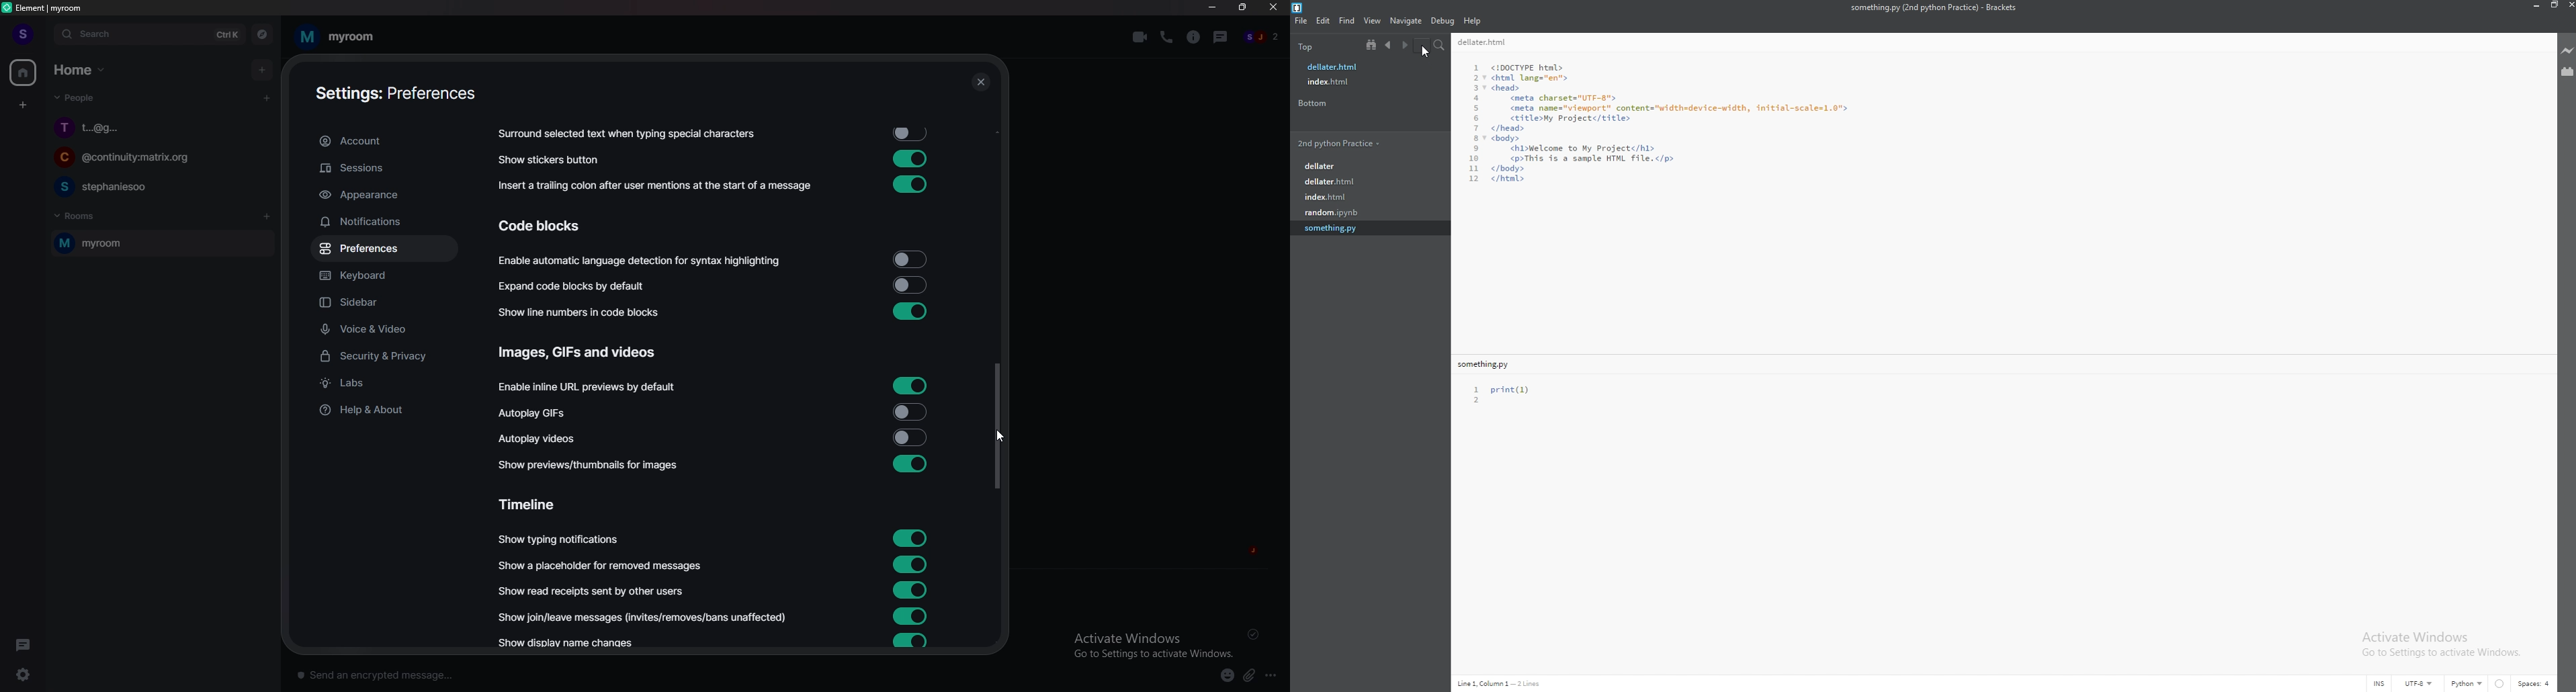  What do you see at coordinates (625, 134) in the screenshot?
I see `surround selected text when typing special characters` at bounding box center [625, 134].